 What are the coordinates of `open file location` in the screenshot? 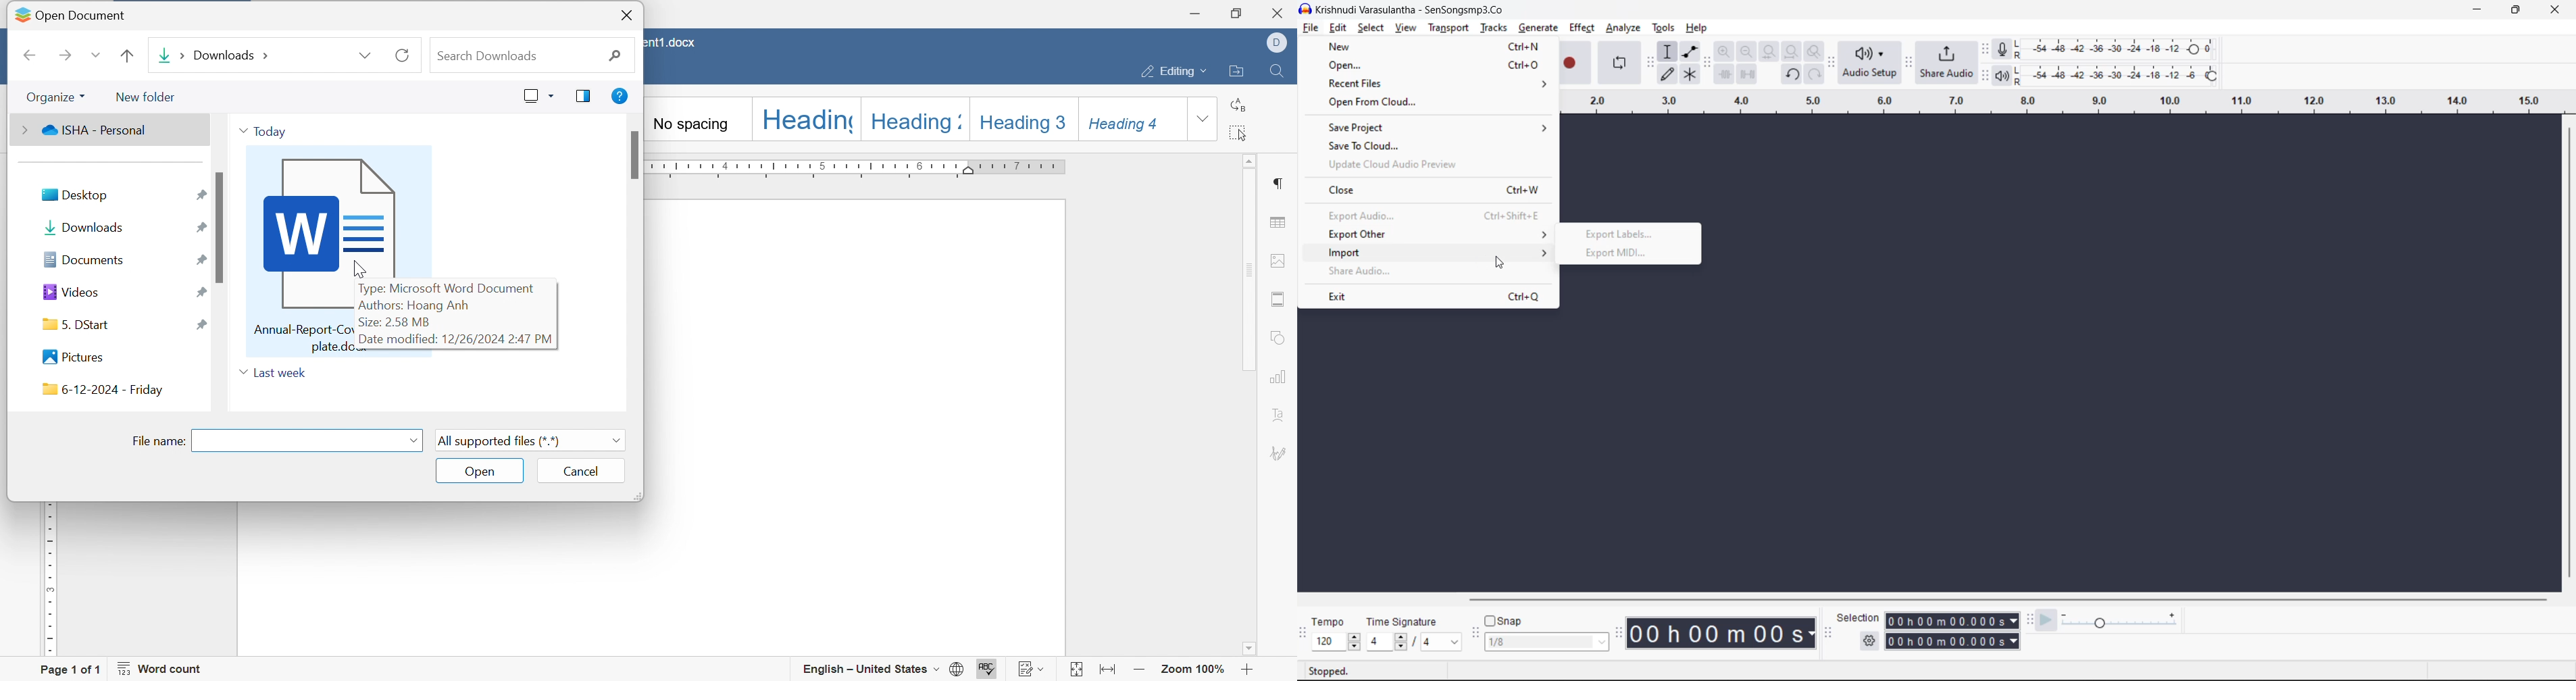 It's located at (1236, 72).